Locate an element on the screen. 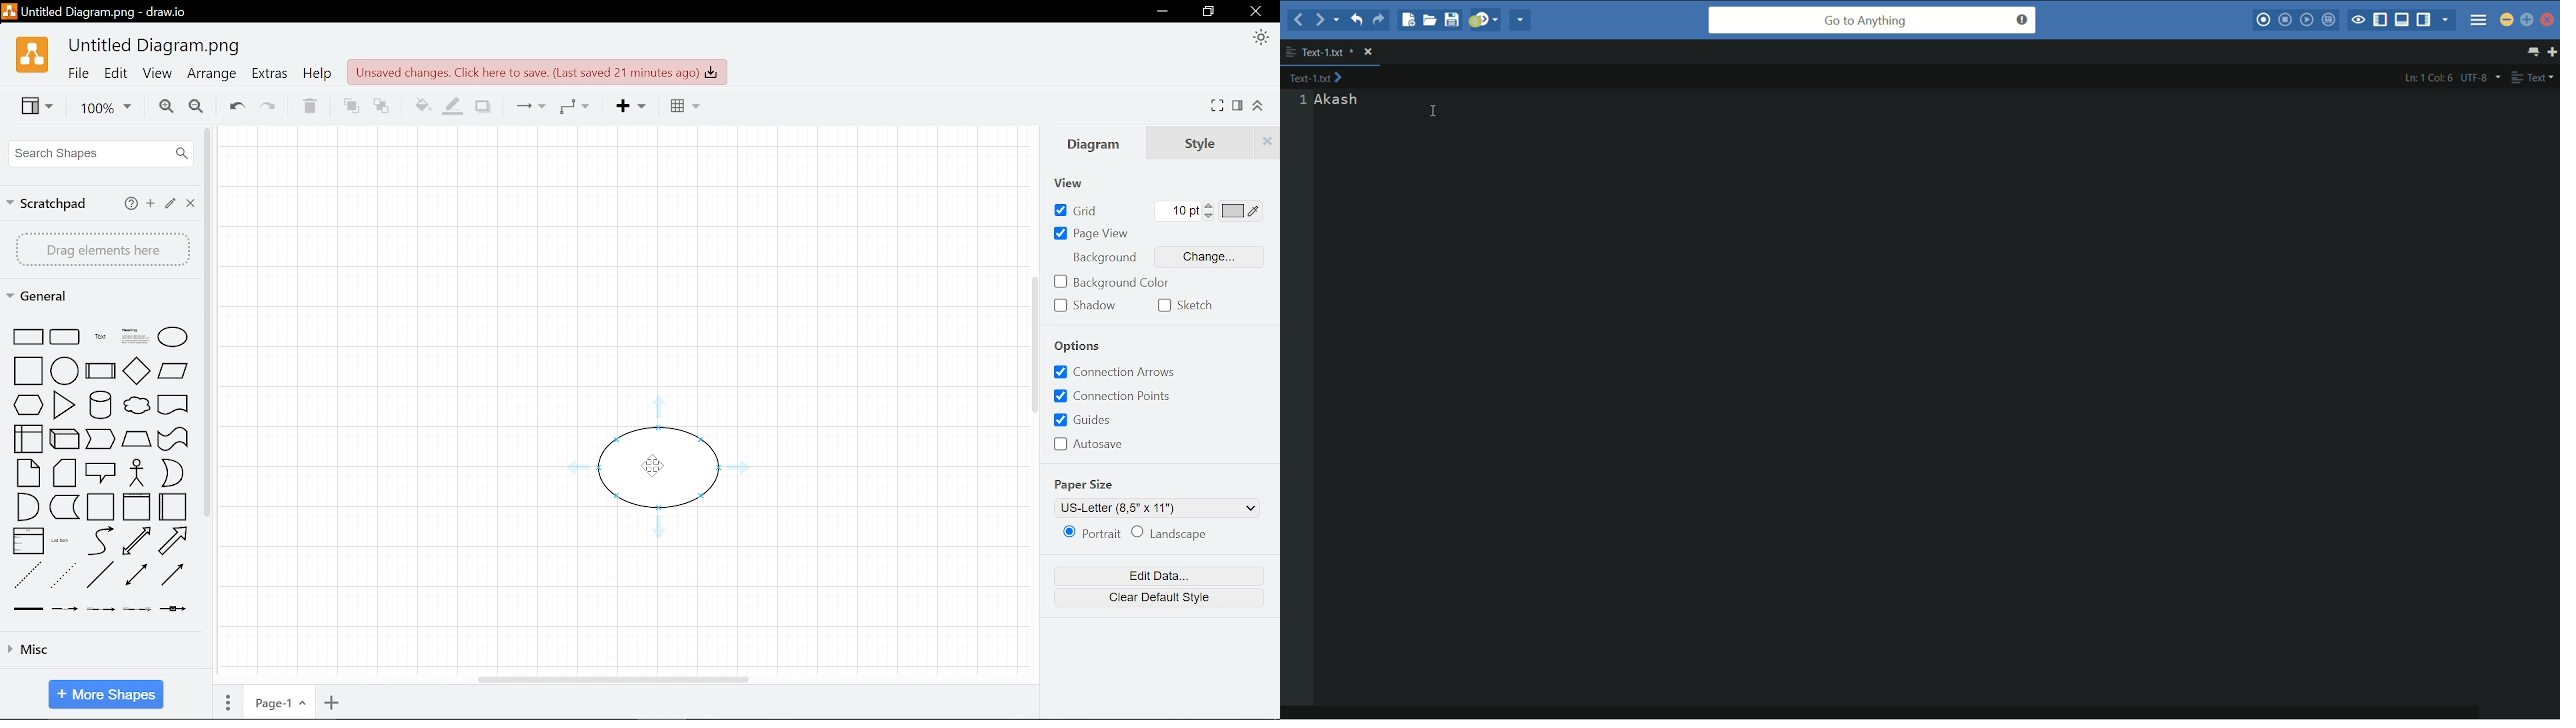  Current zoom is located at coordinates (101, 108).